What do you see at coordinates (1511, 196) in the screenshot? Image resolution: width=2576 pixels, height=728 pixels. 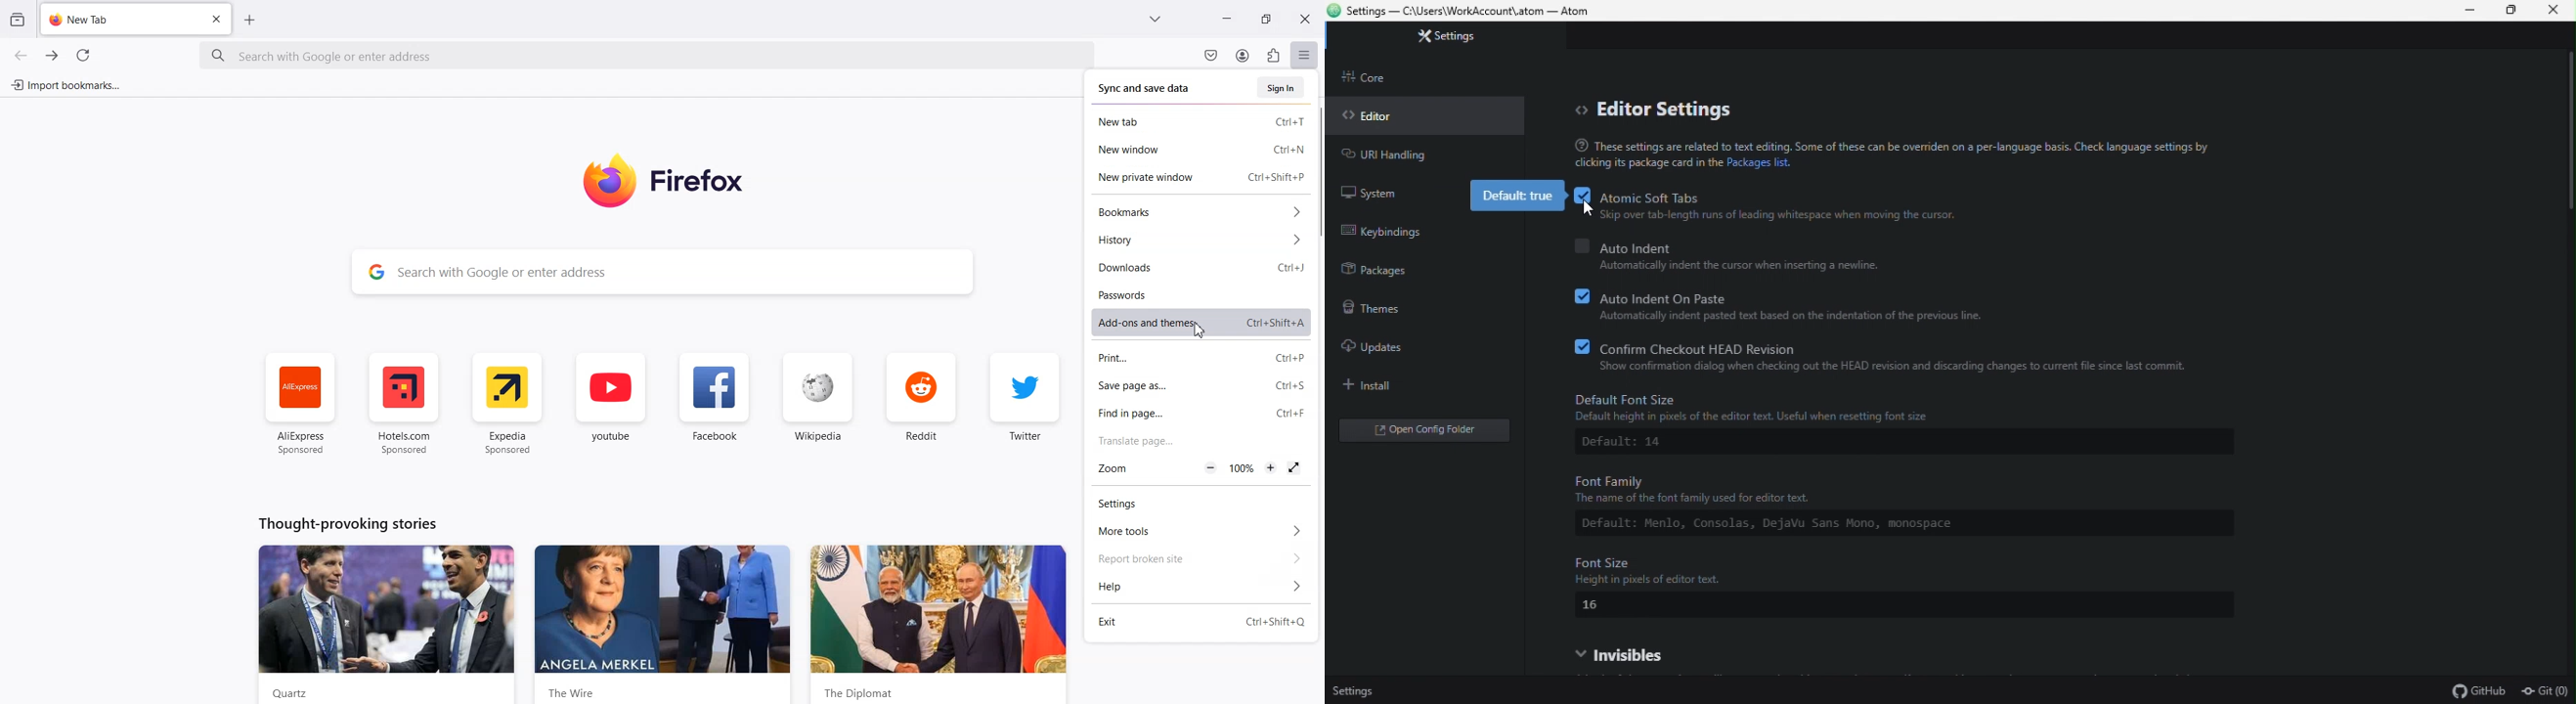 I see `Default true` at bounding box center [1511, 196].